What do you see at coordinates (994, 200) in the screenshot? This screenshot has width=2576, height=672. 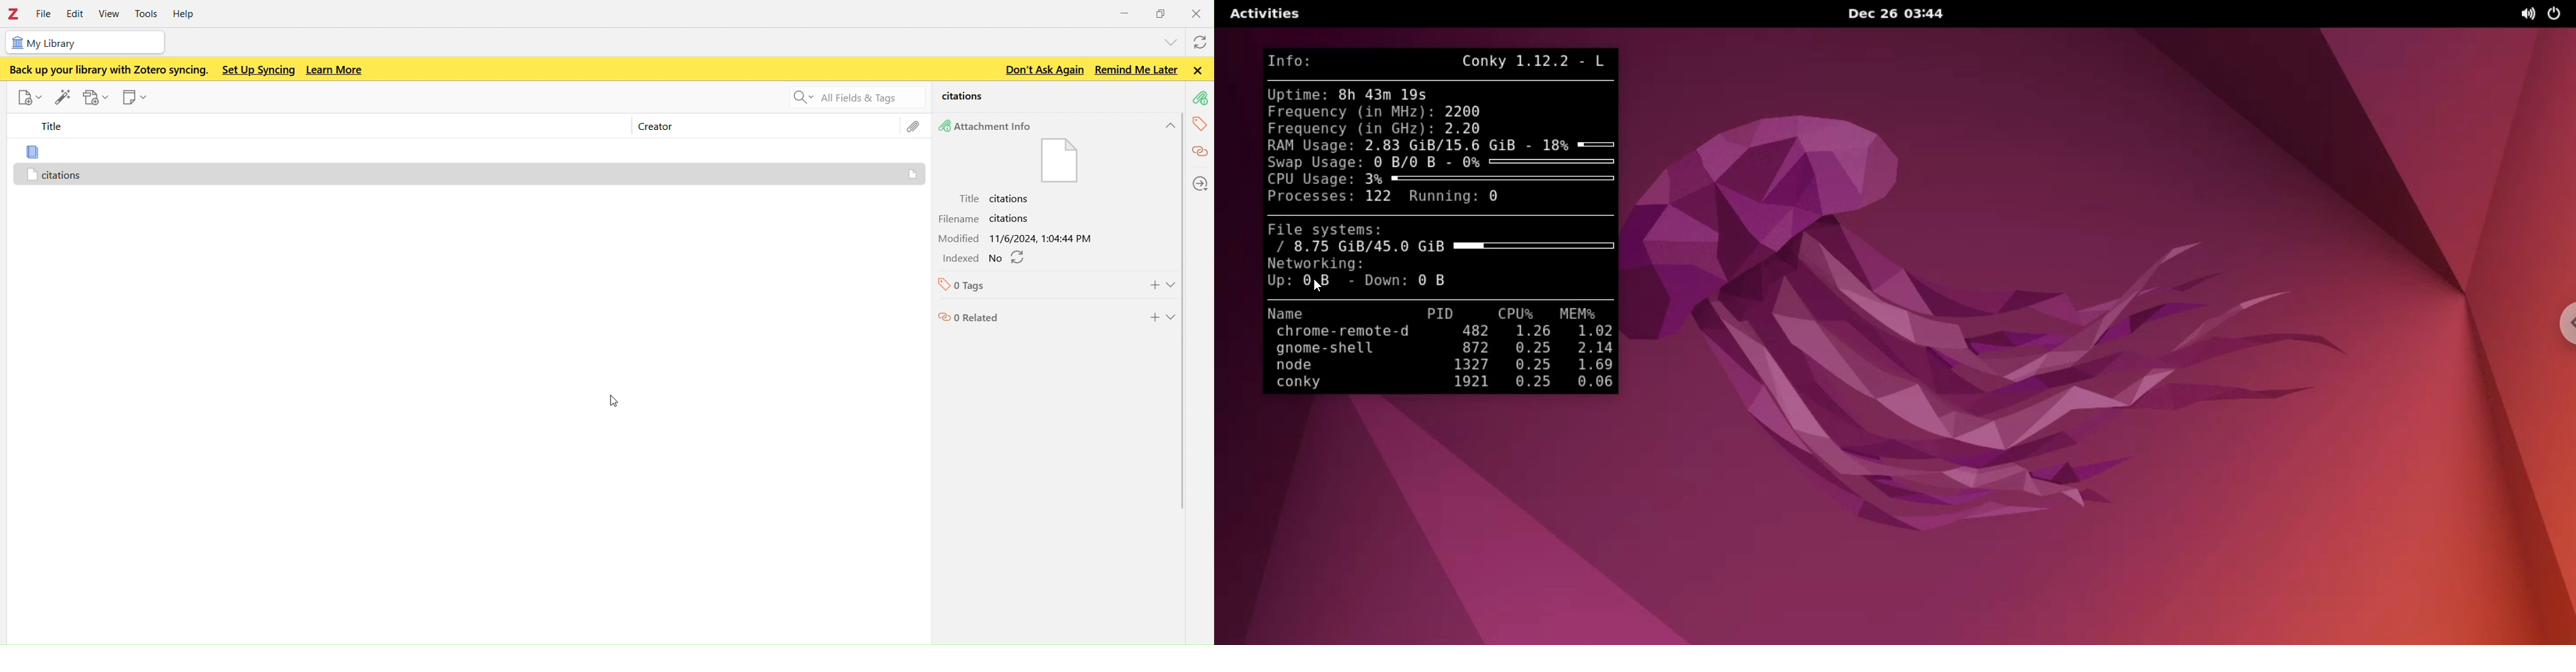 I see `Tittle` at bounding box center [994, 200].